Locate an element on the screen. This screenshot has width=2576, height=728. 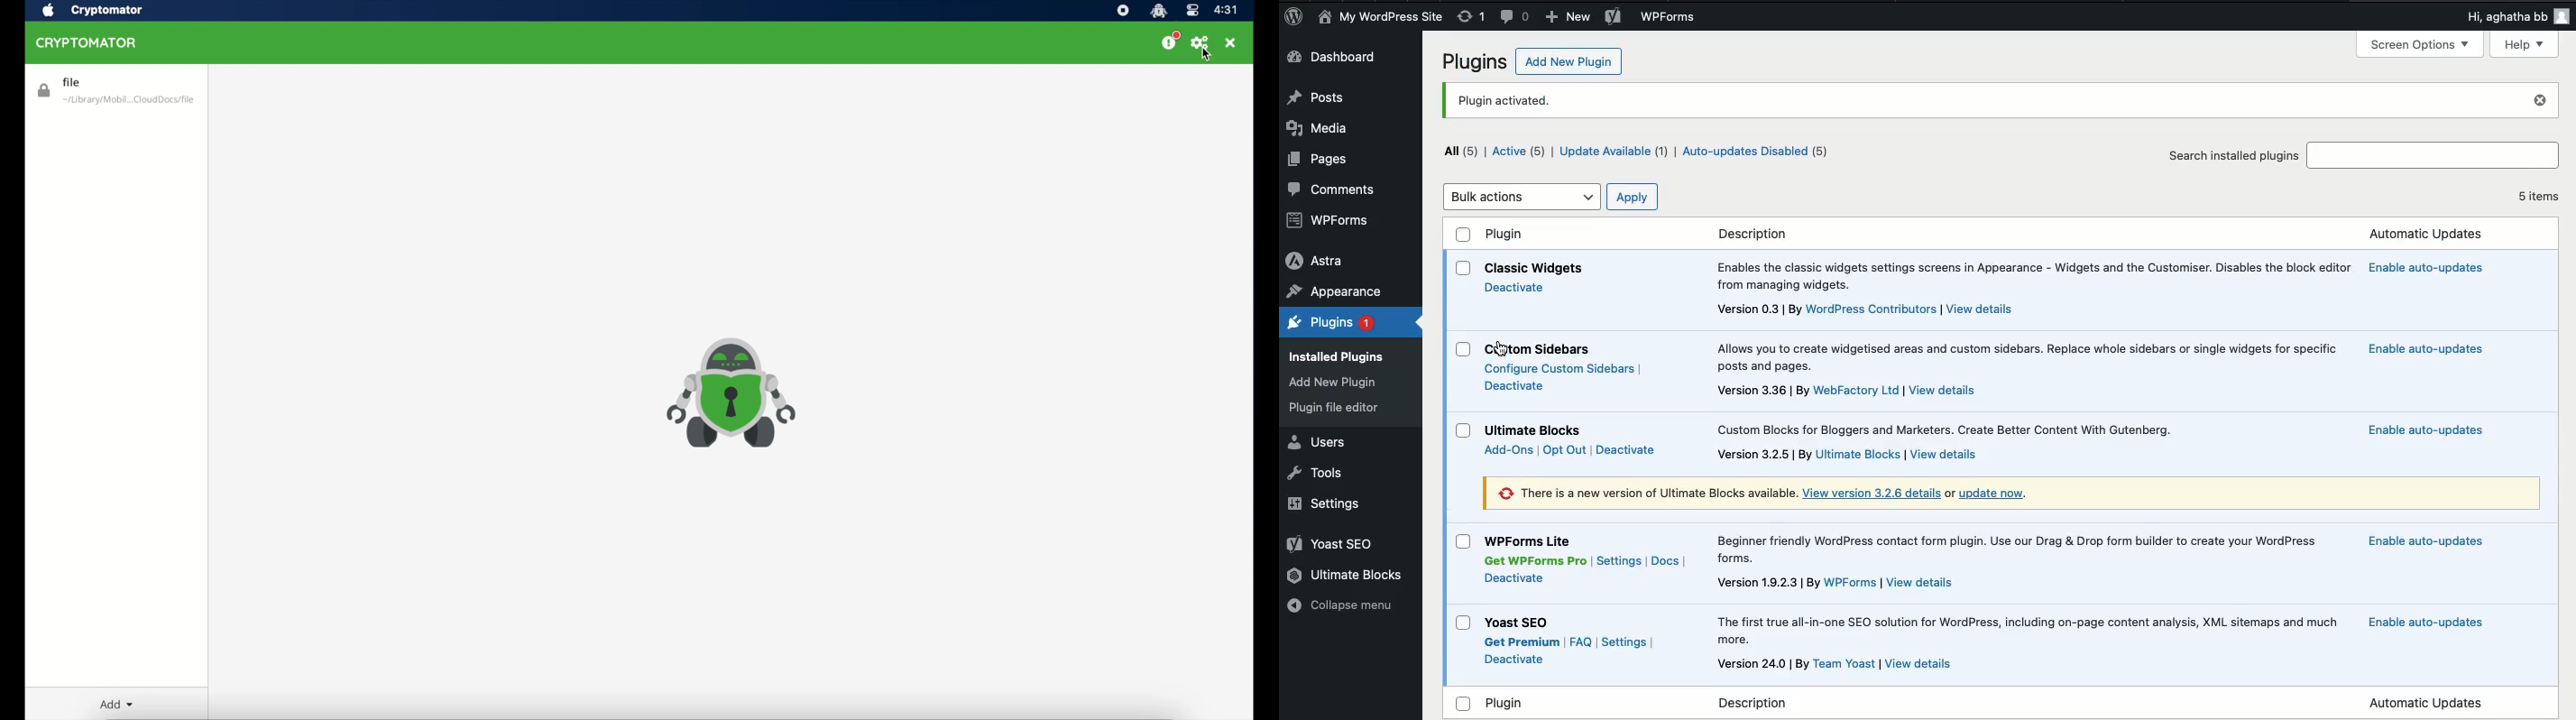
view details is located at coordinates (1872, 494).